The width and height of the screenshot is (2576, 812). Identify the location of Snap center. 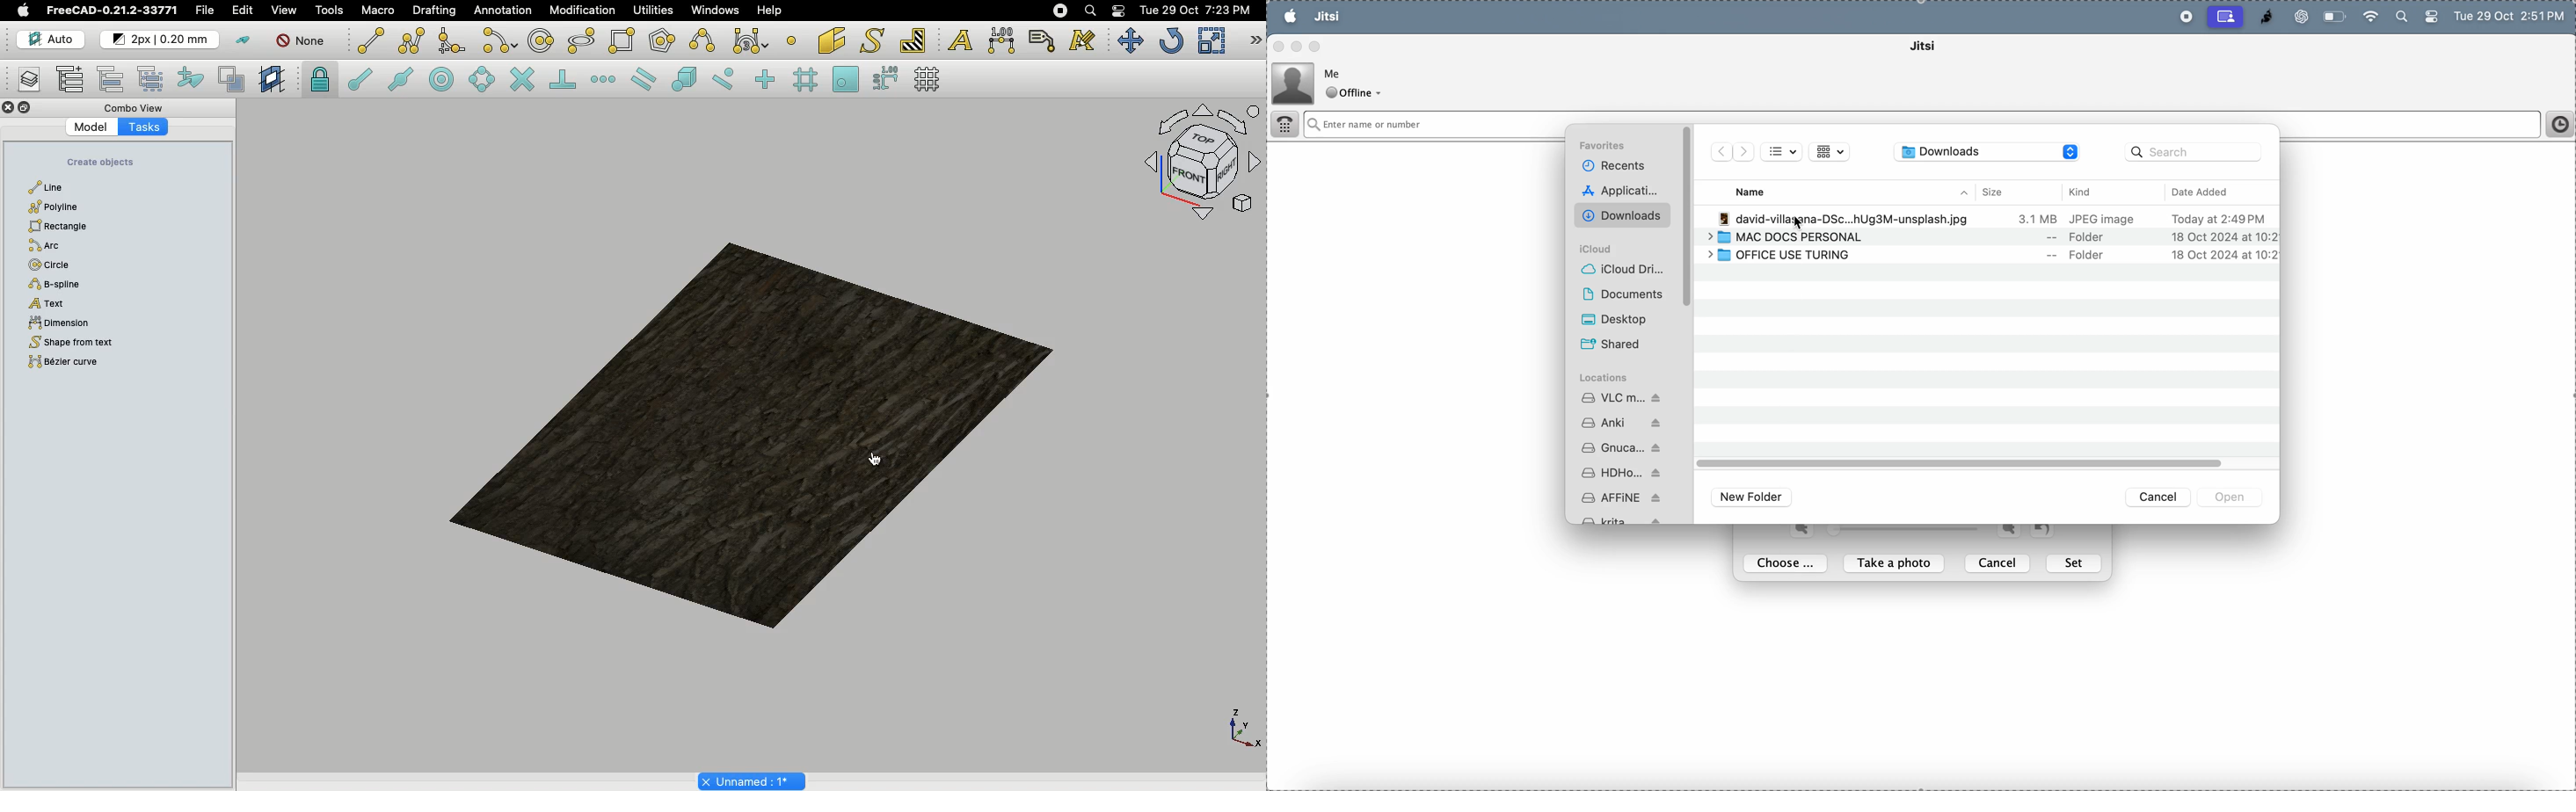
(440, 80).